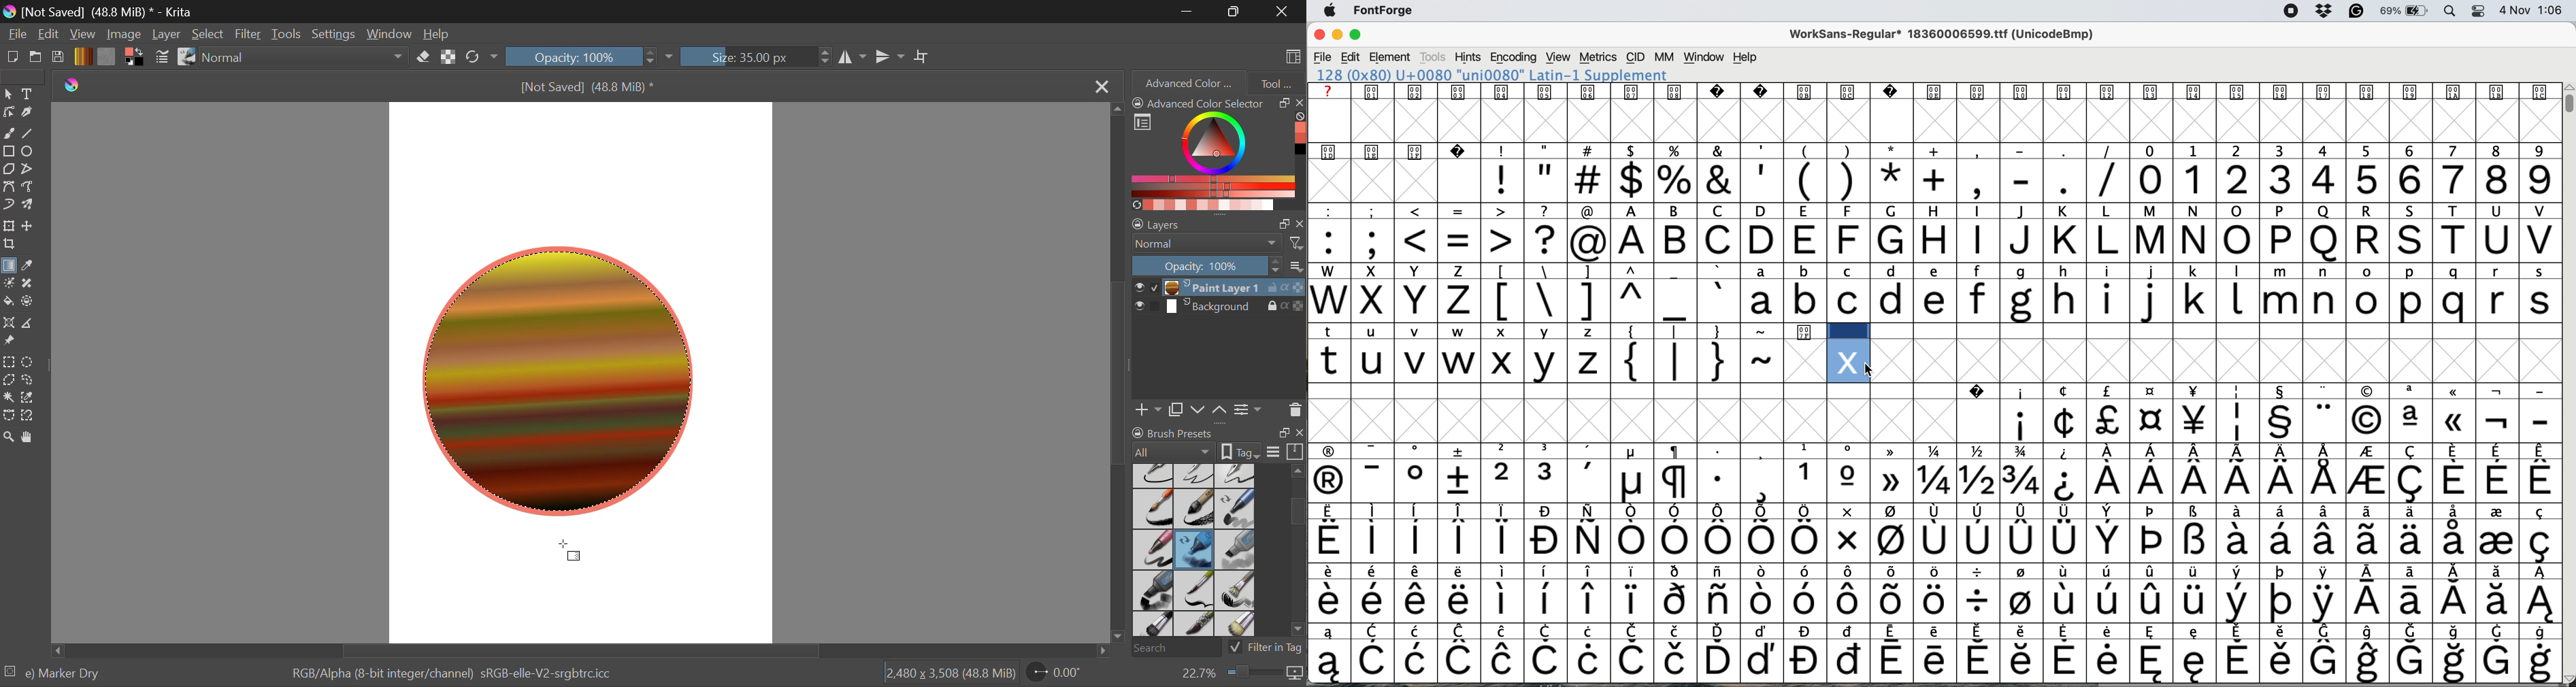  I want to click on Texture, so click(106, 56).